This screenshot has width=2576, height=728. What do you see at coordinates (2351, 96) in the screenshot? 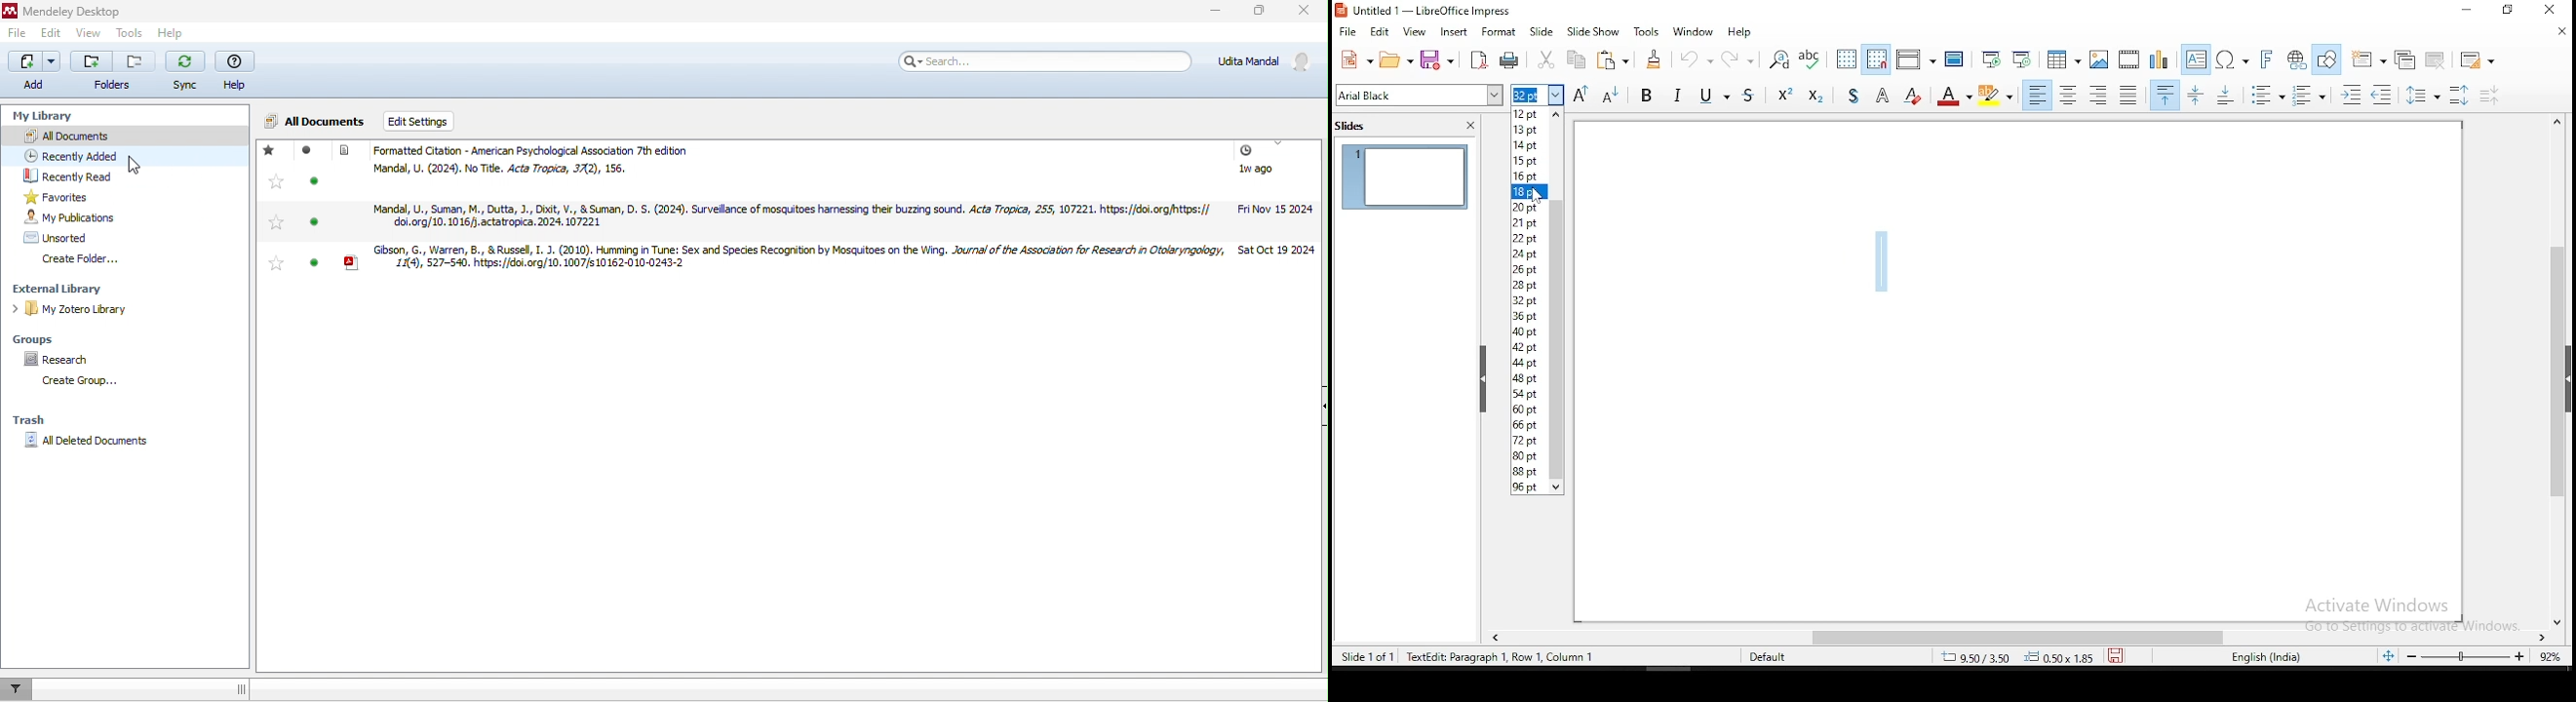
I see `Increase Indent` at bounding box center [2351, 96].